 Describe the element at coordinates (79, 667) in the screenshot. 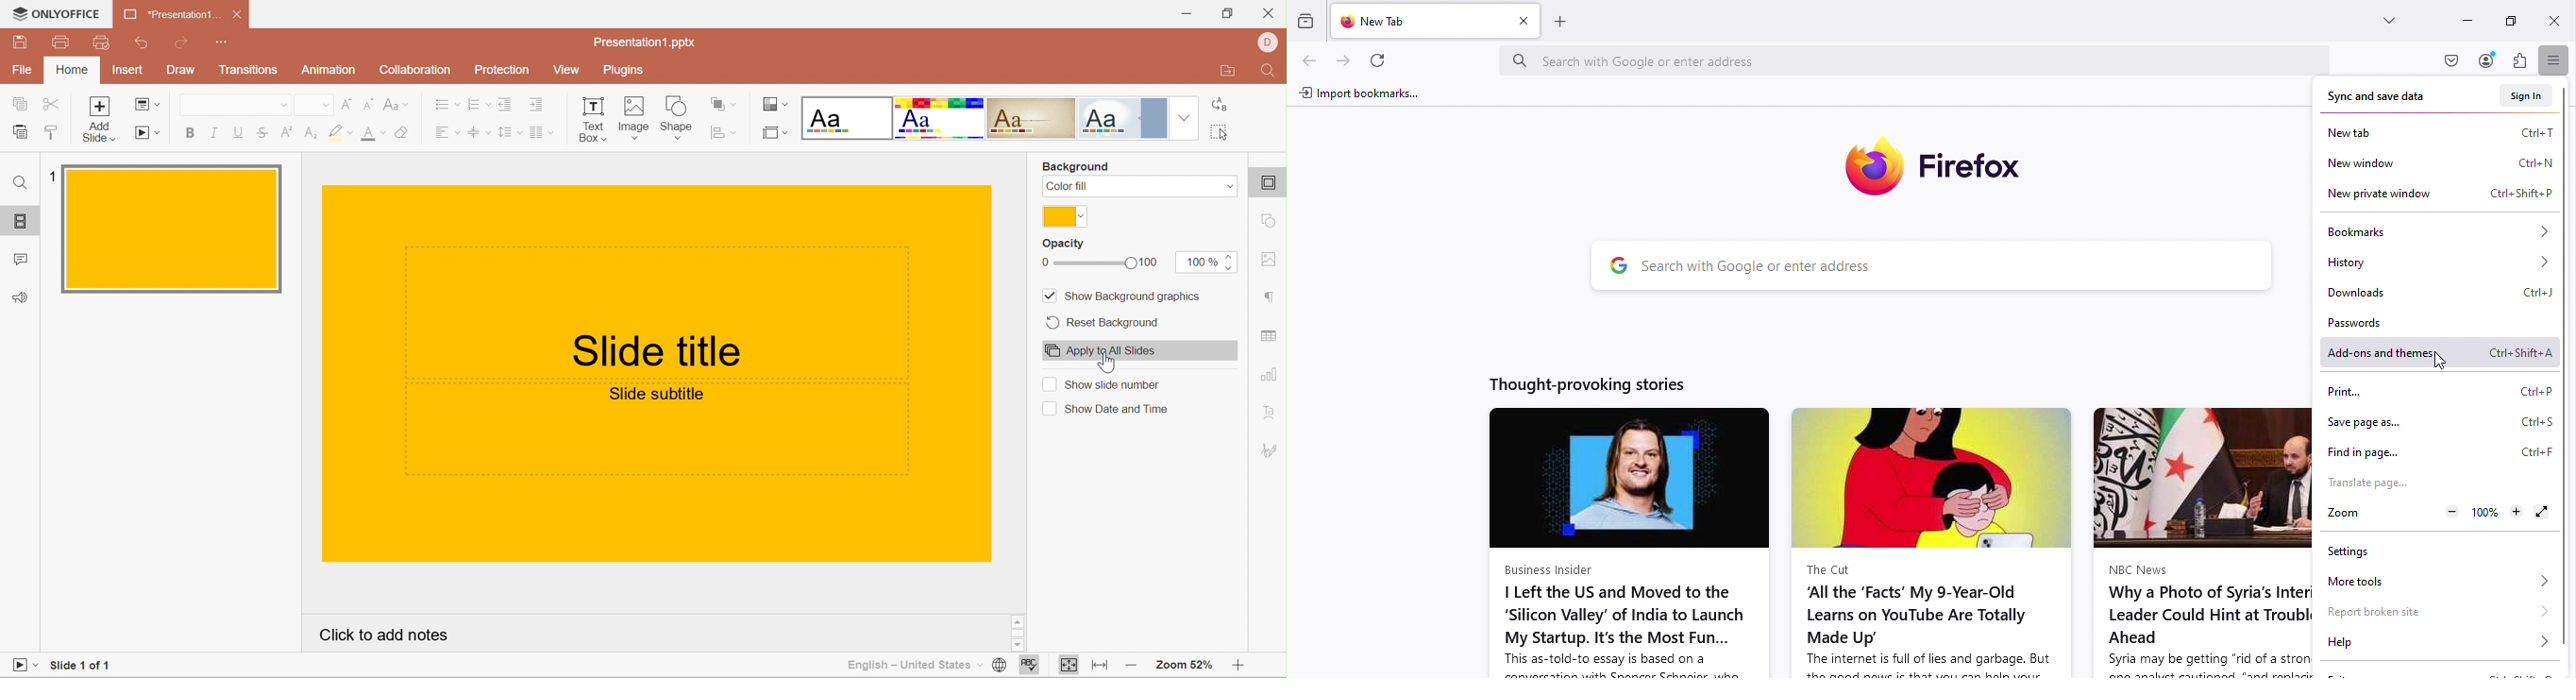

I see `Slide 1 of 1` at that location.